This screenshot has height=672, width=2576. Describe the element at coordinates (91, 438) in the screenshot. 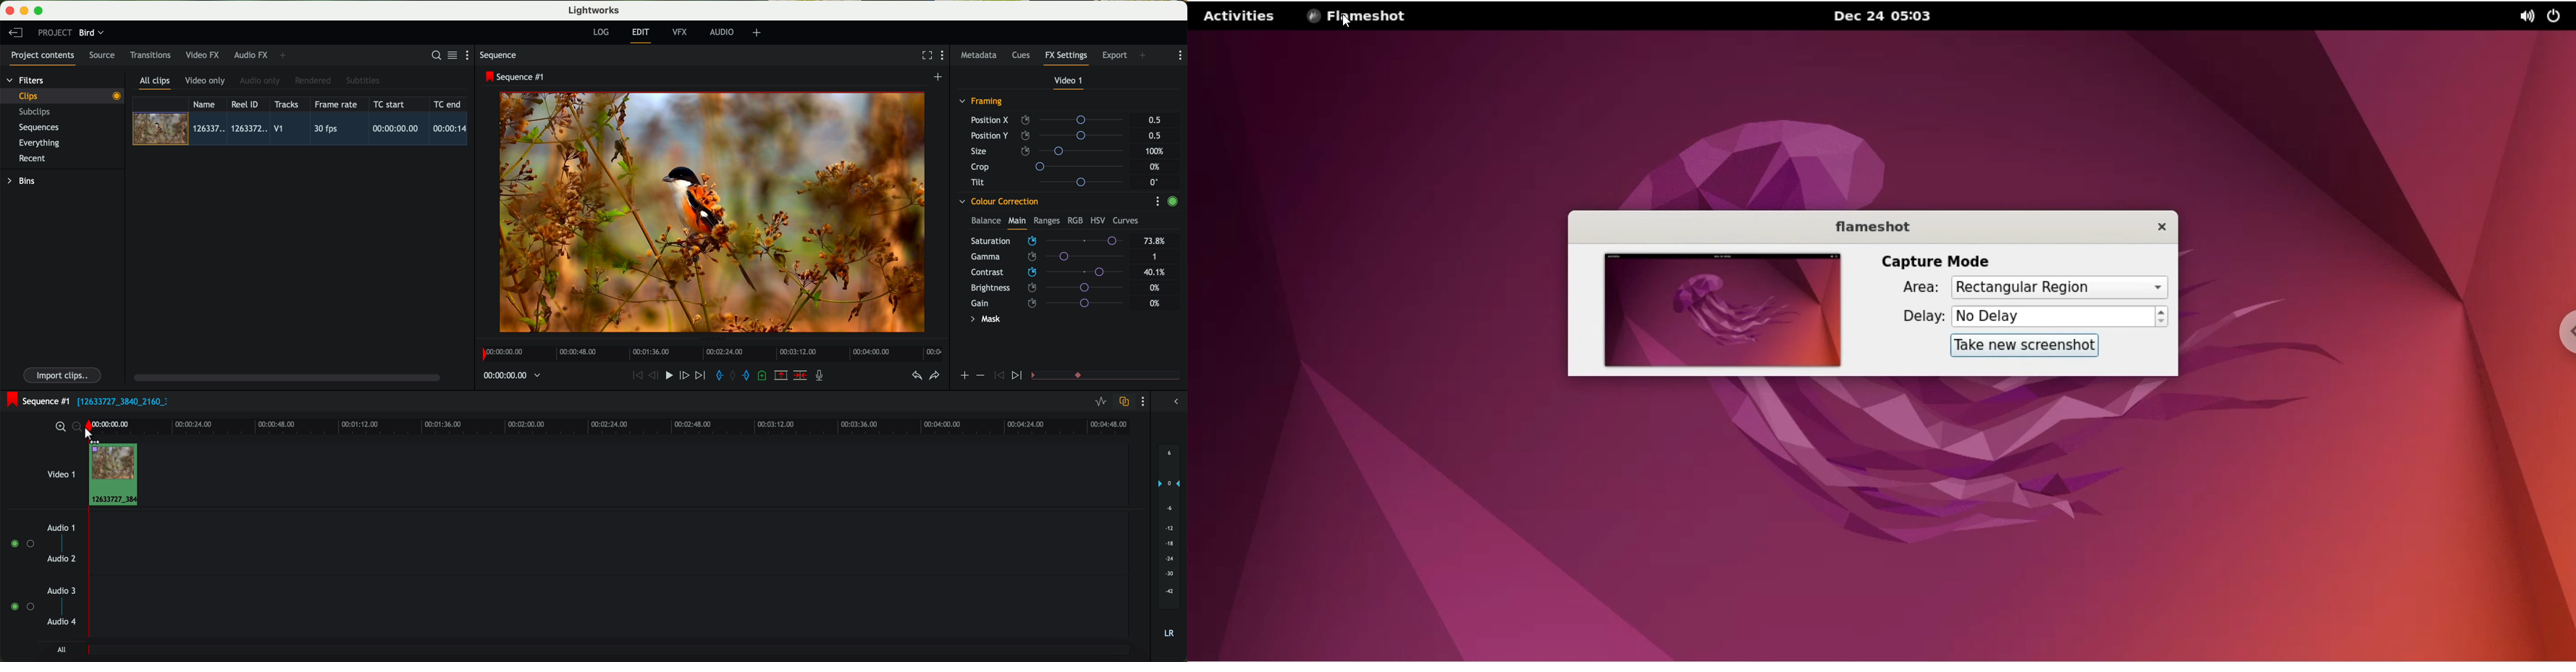

I see `drag to` at that location.